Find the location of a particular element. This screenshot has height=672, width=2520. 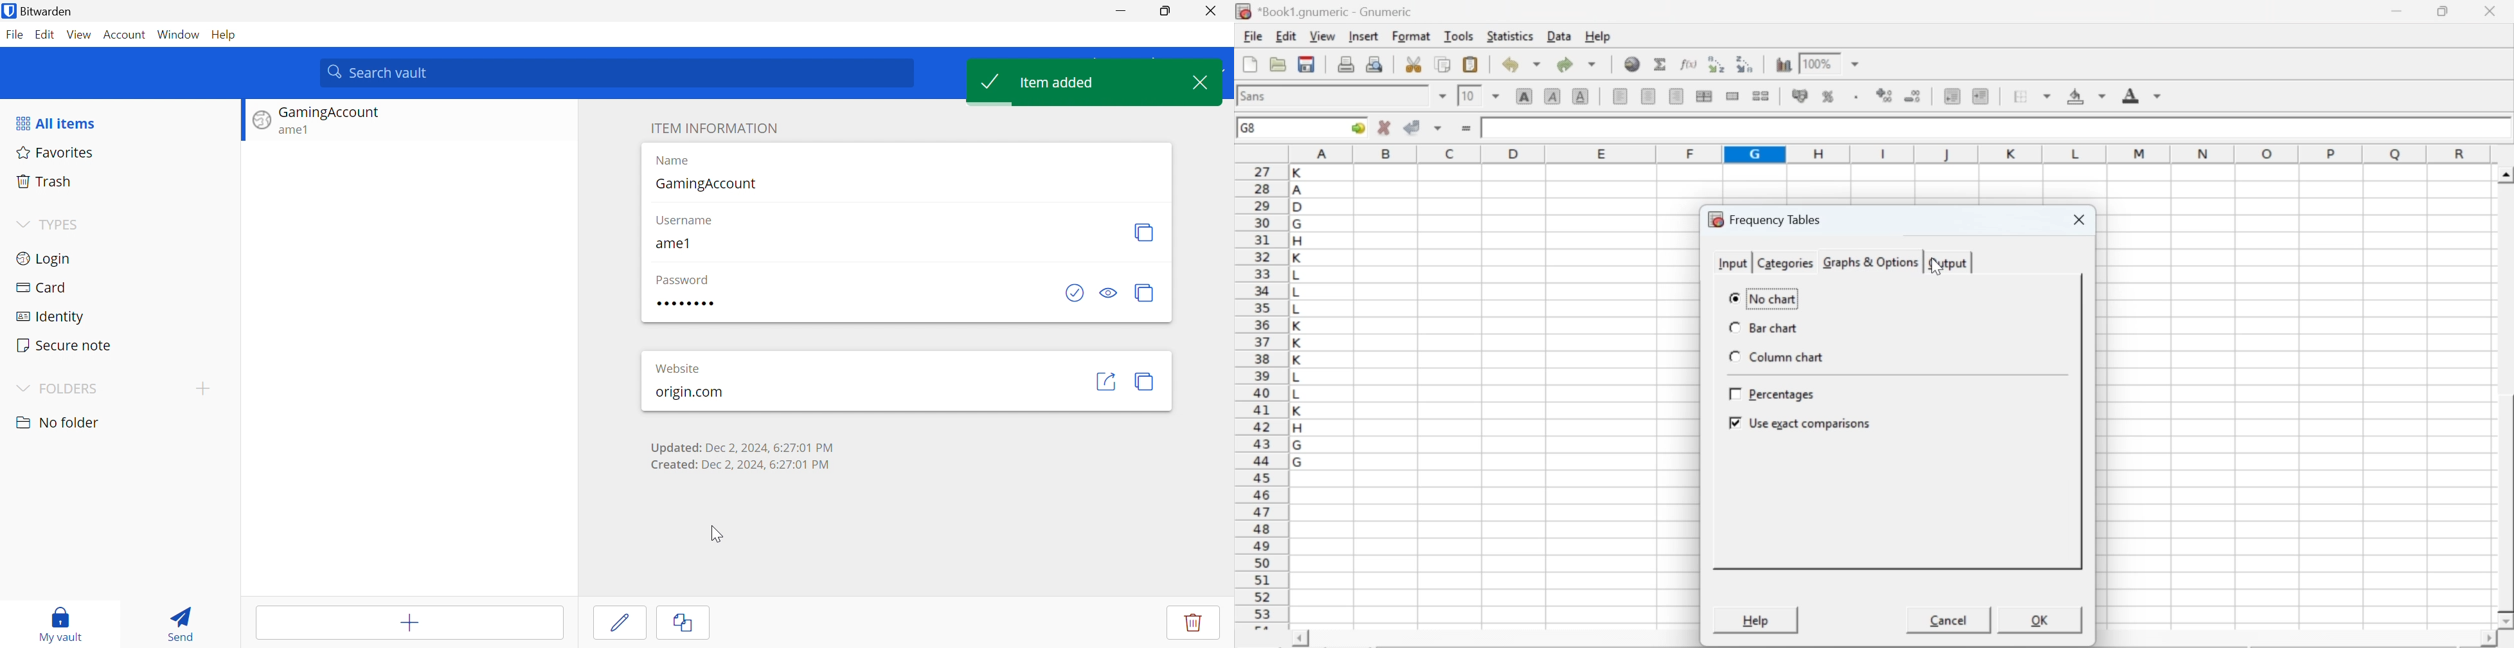

column names is located at coordinates (1887, 153).